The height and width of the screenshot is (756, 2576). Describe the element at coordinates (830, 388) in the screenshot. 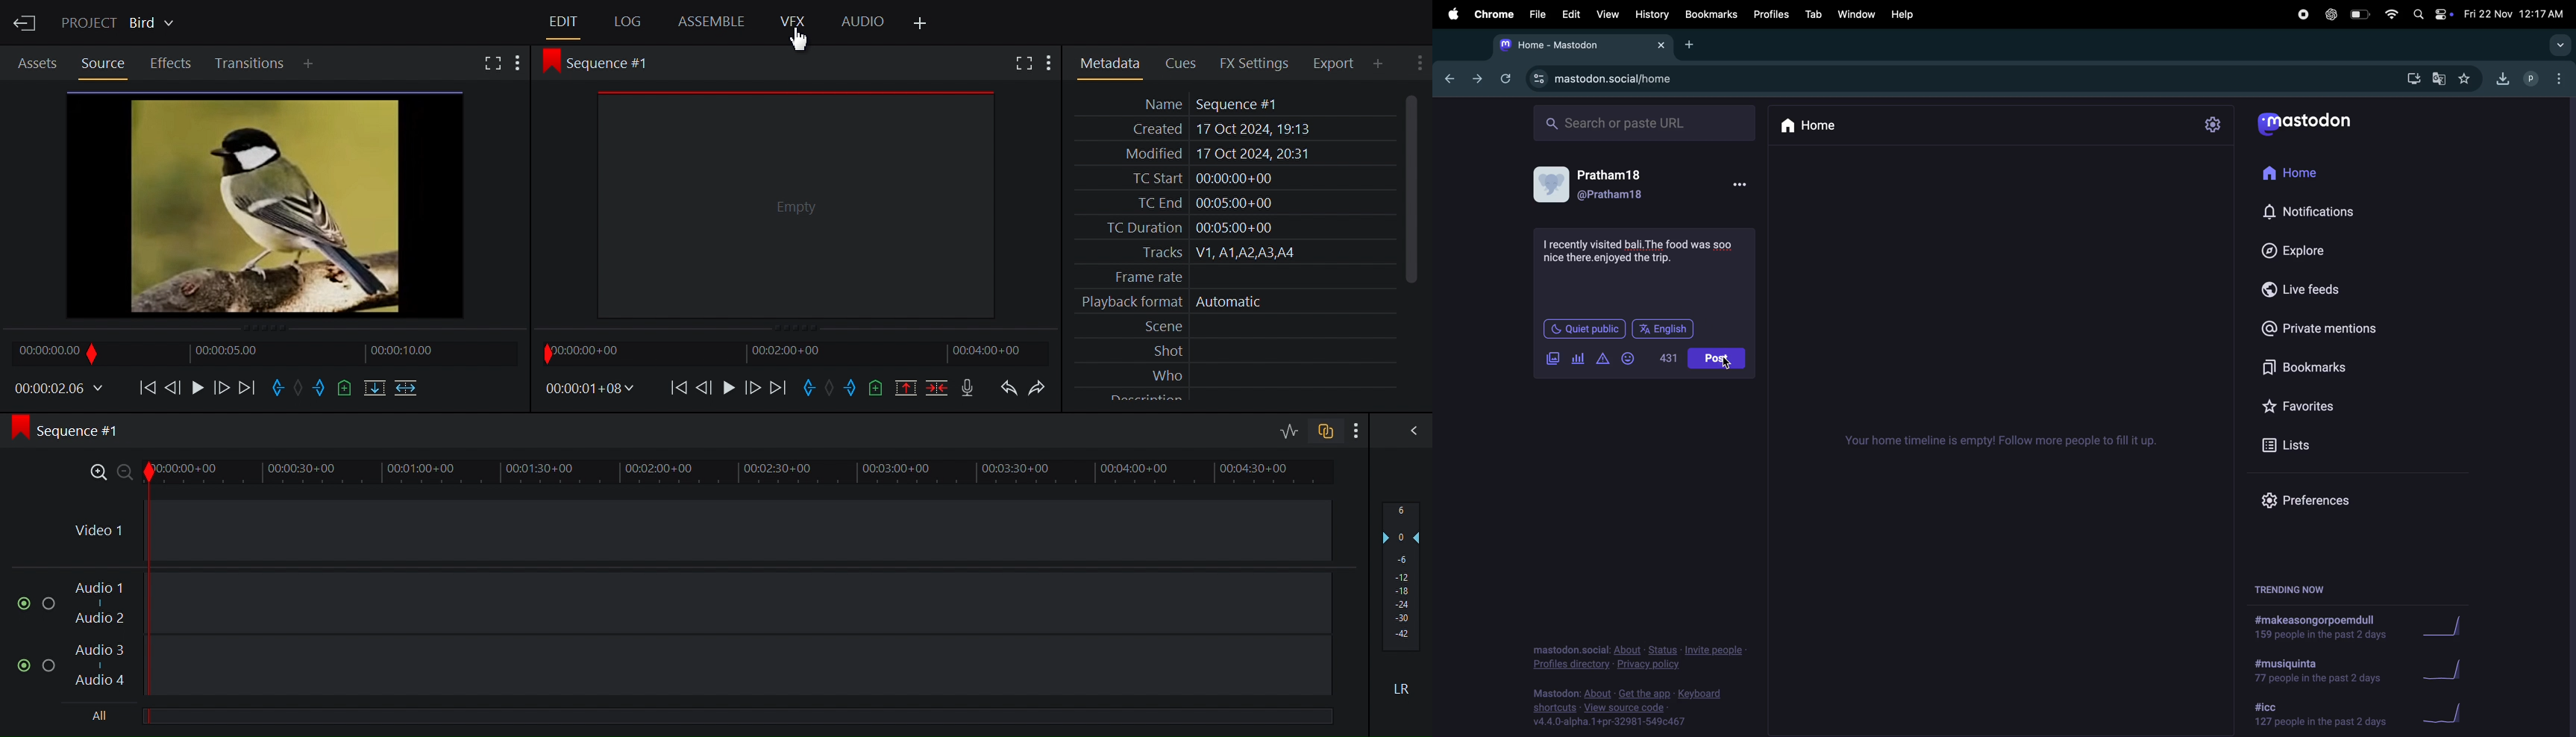

I see `Clear marks` at that location.